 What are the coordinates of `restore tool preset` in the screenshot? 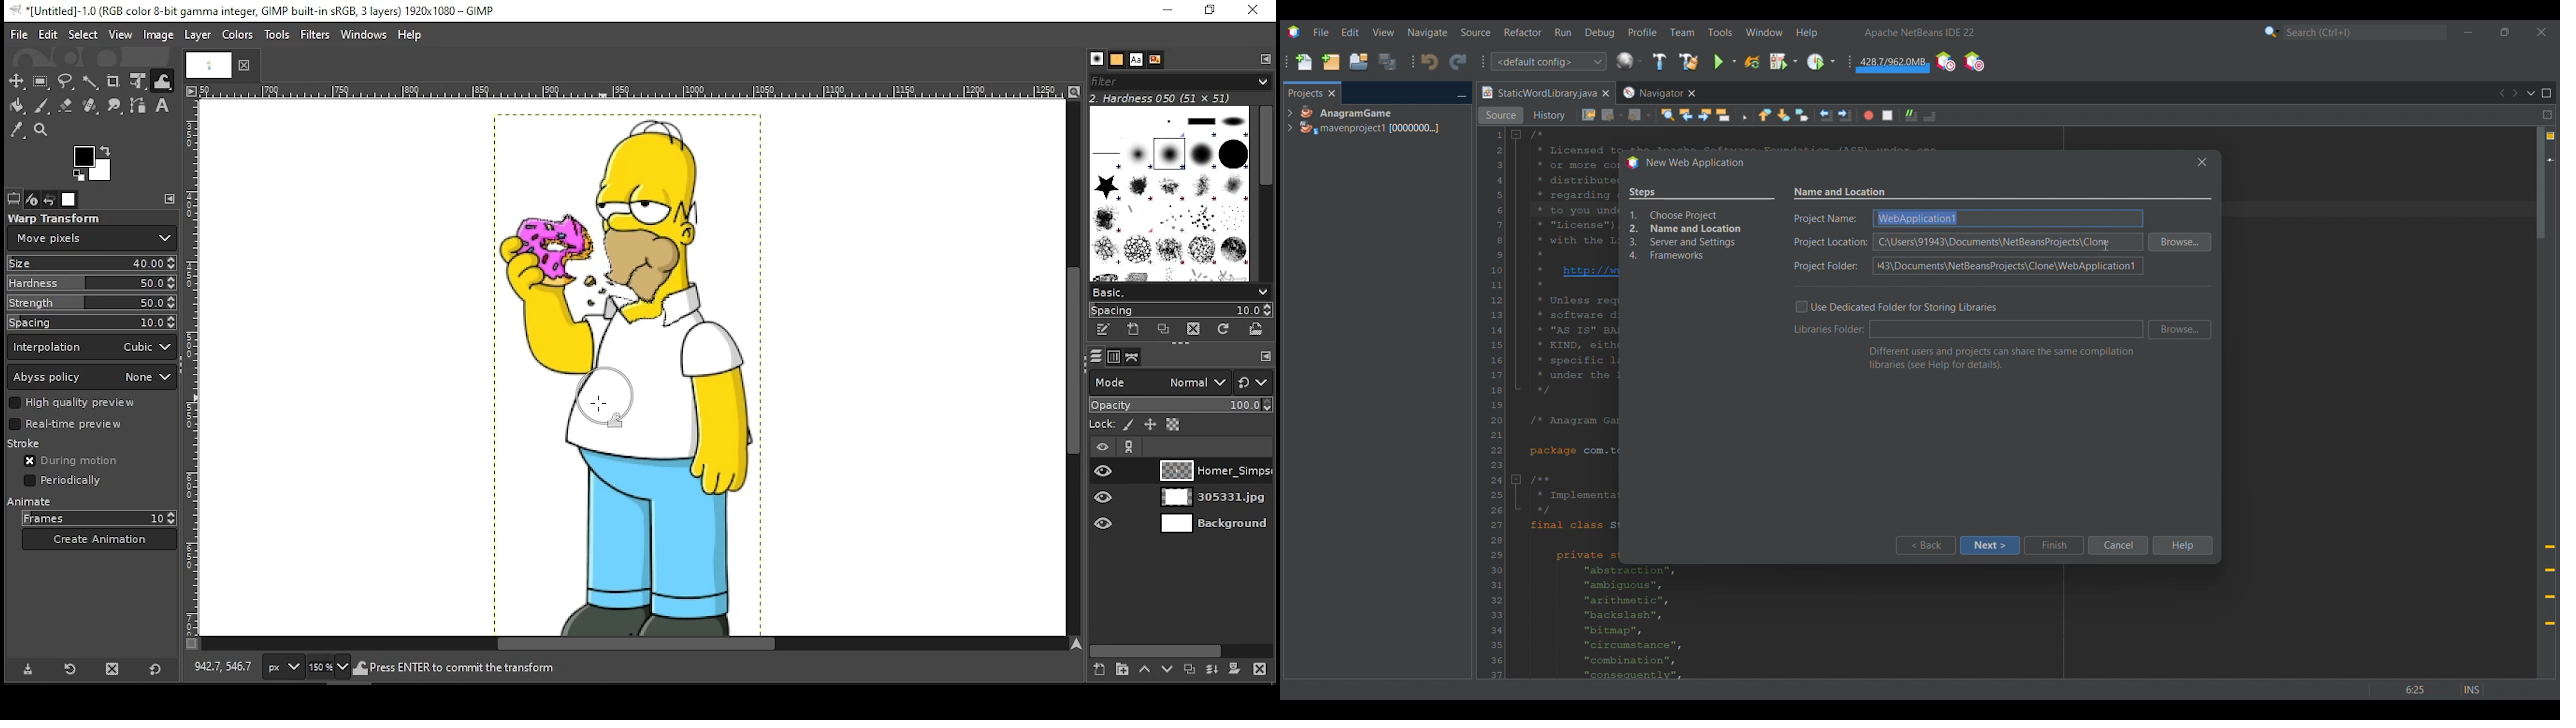 It's located at (69, 668).